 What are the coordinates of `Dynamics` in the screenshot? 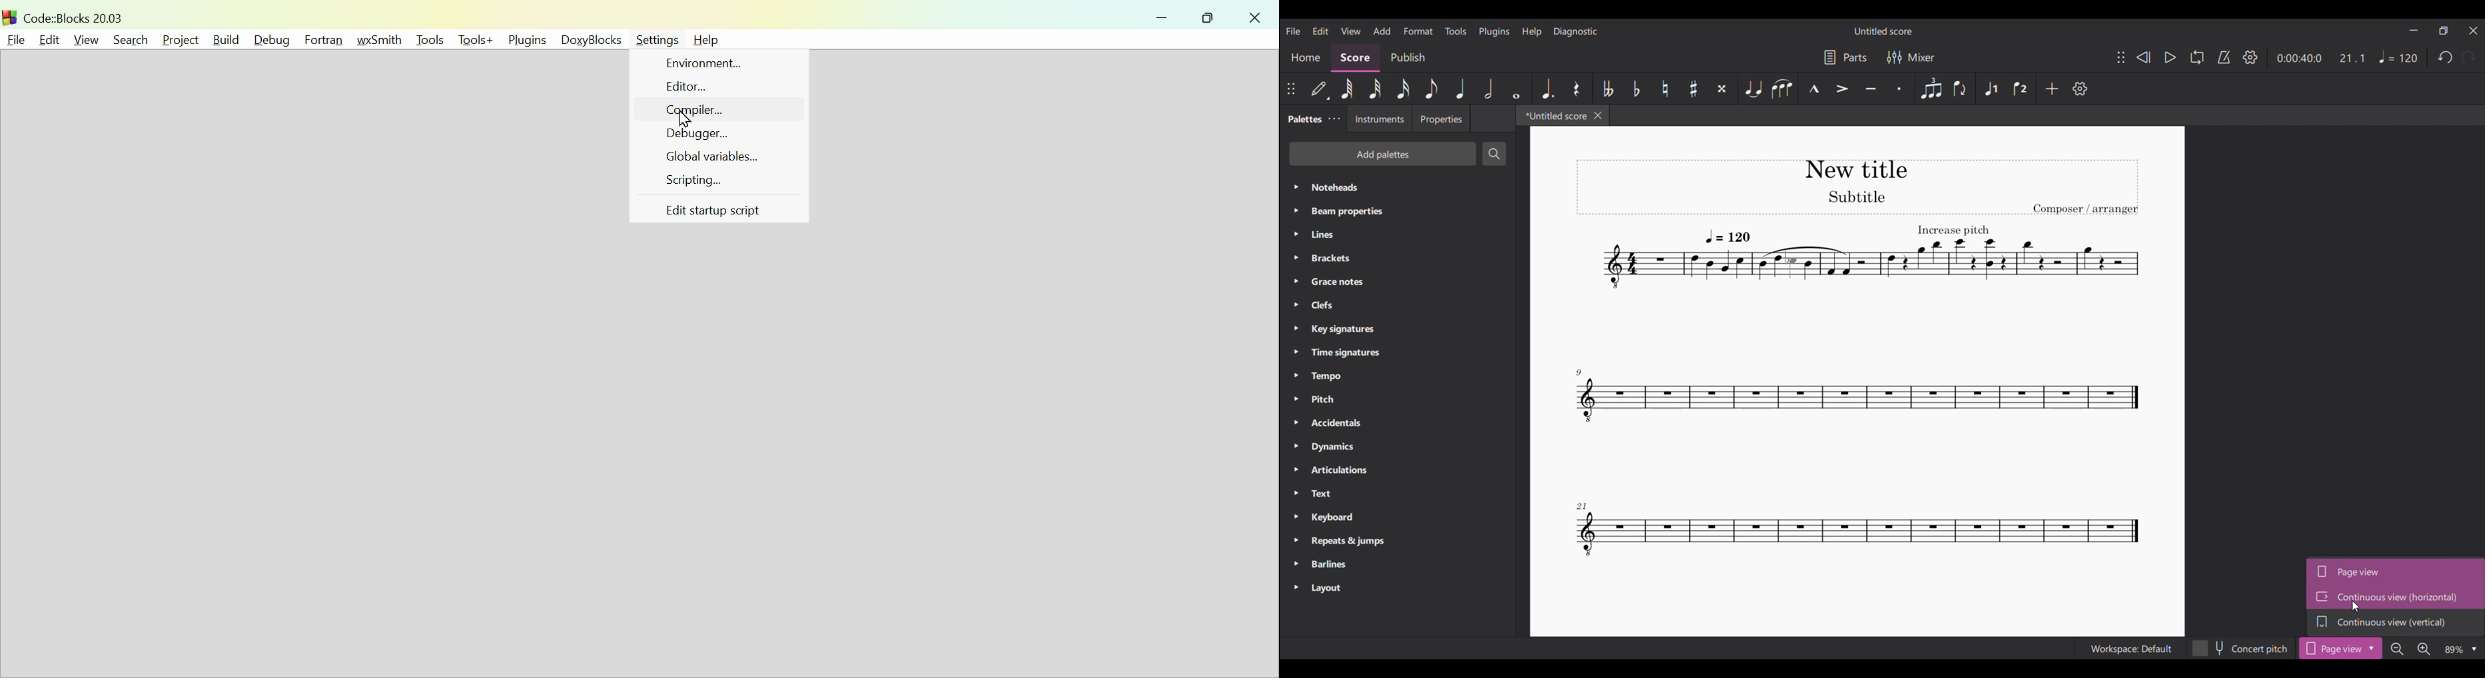 It's located at (1397, 447).